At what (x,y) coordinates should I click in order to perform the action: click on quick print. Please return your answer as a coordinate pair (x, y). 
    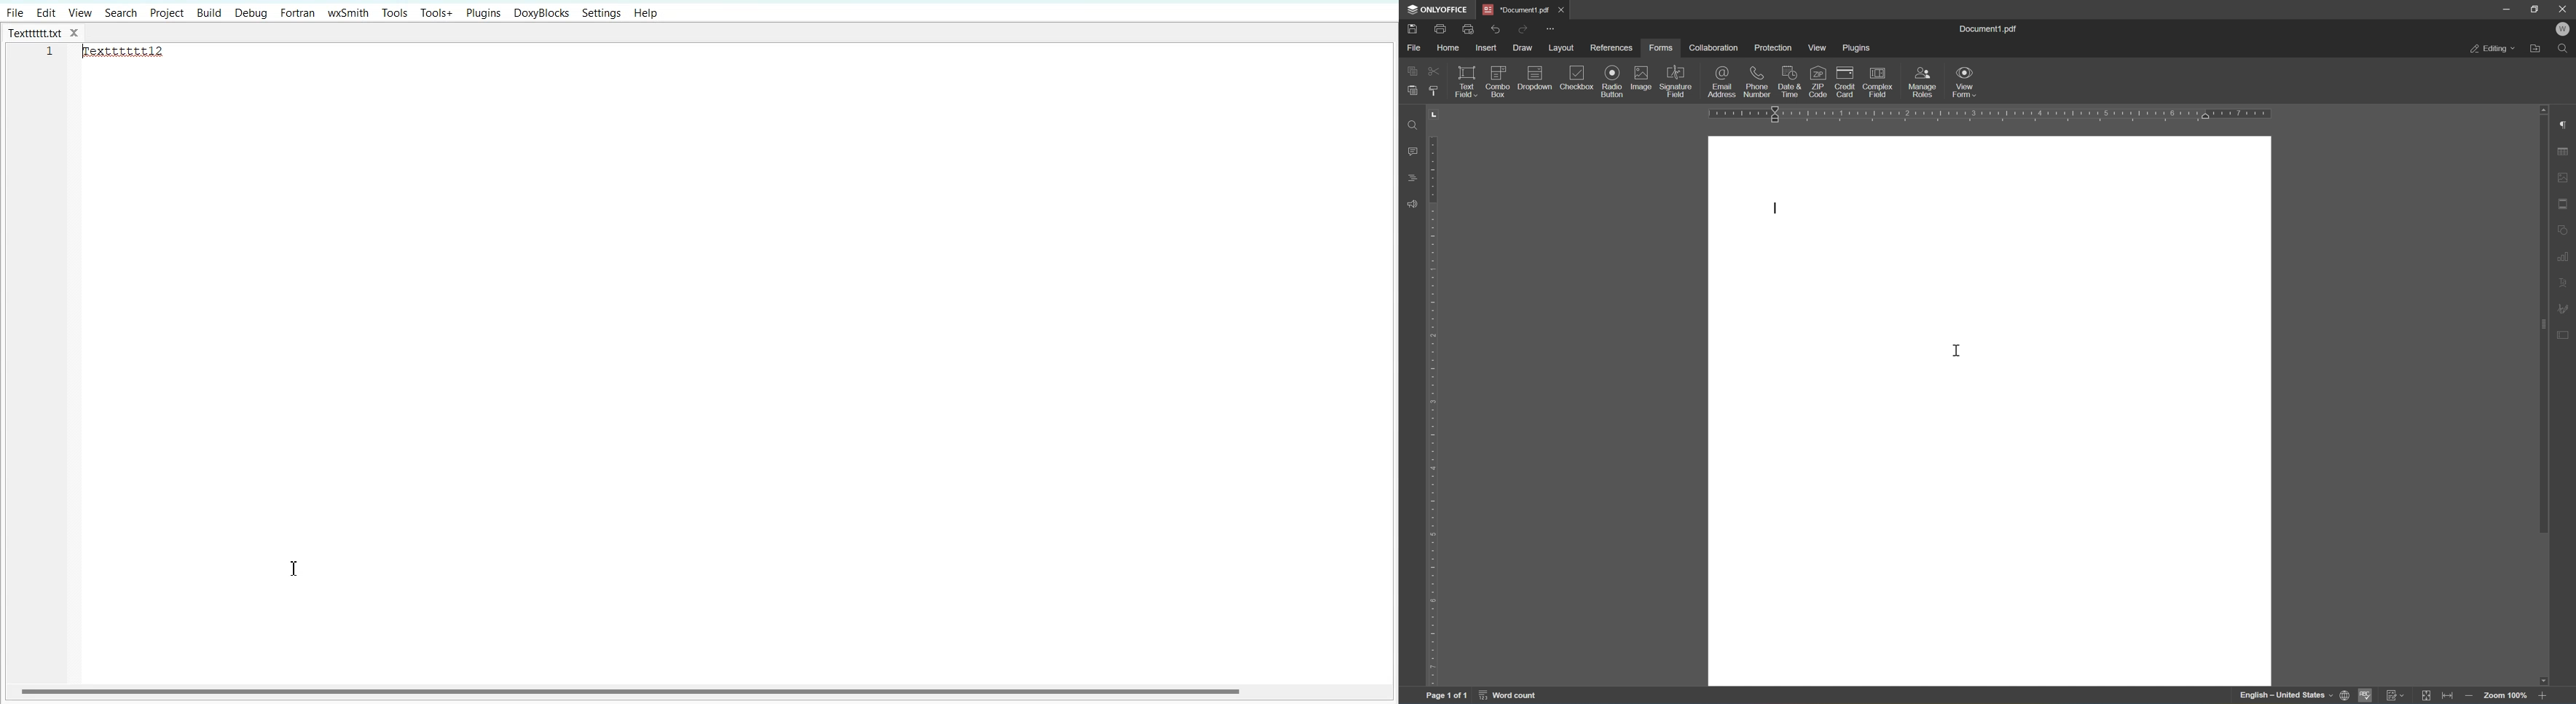
    Looking at the image, I should click on (1467, 29).